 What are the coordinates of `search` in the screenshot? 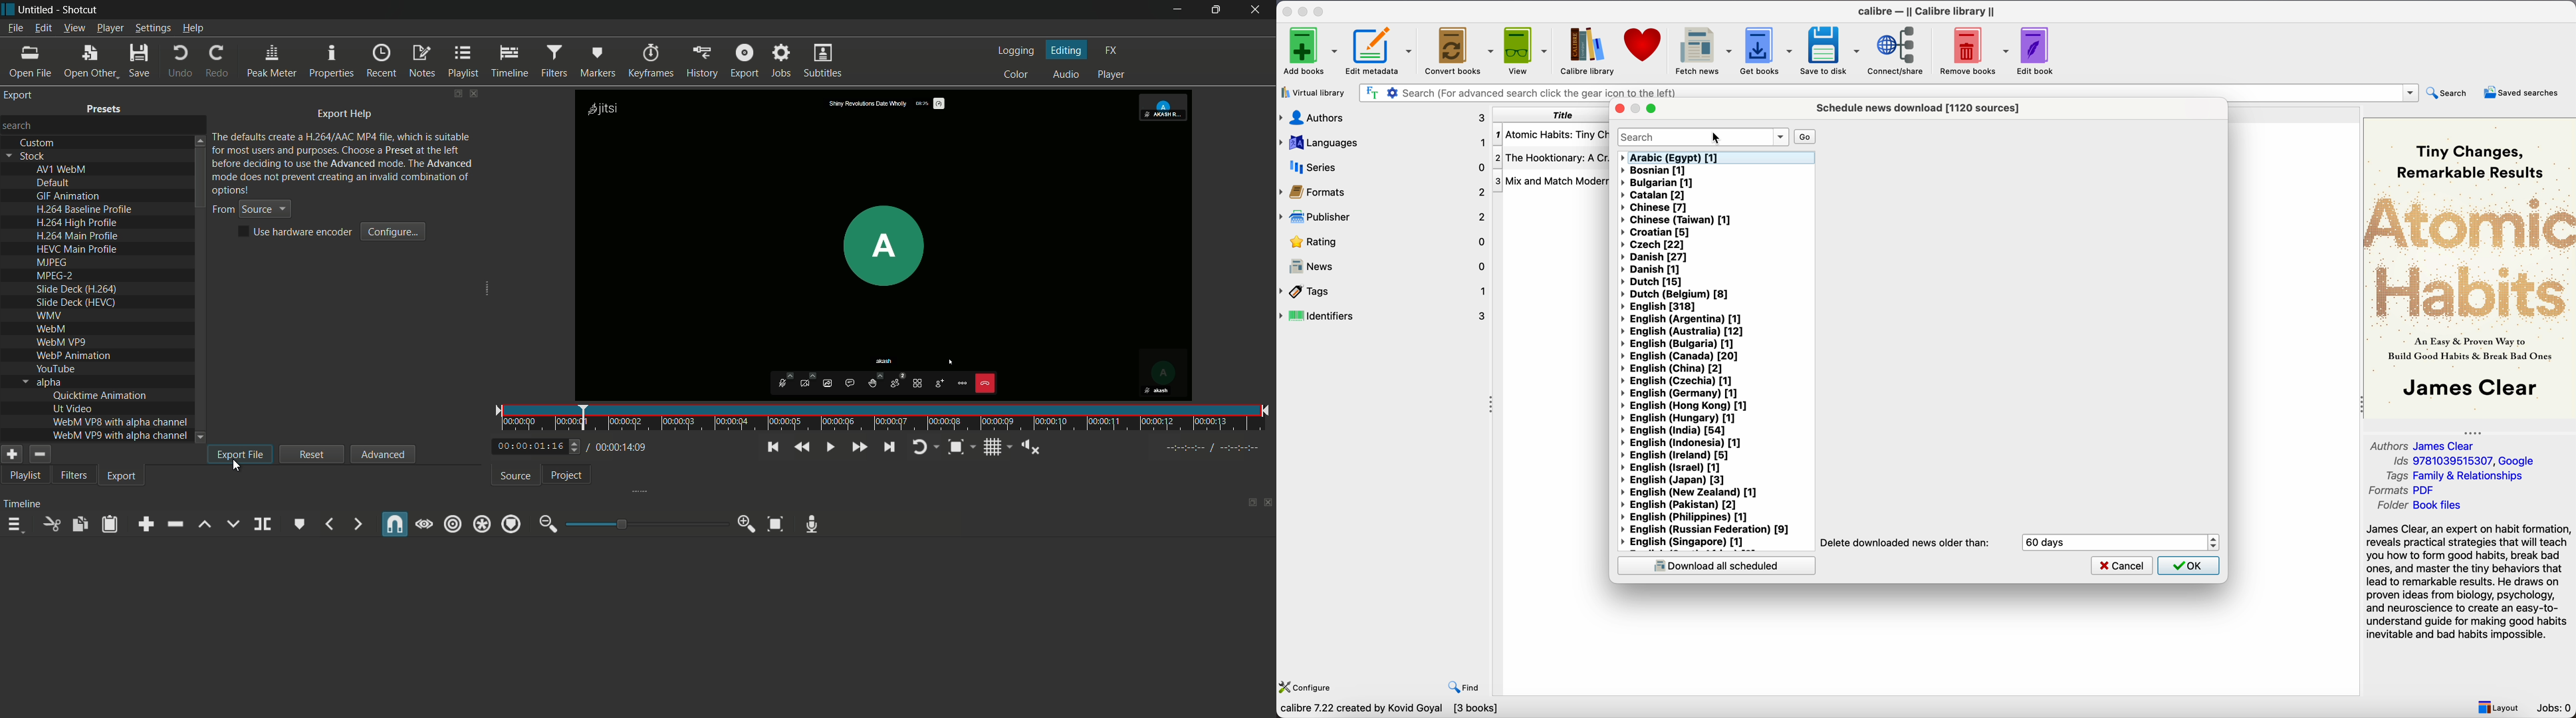 It's located at (22, 127).